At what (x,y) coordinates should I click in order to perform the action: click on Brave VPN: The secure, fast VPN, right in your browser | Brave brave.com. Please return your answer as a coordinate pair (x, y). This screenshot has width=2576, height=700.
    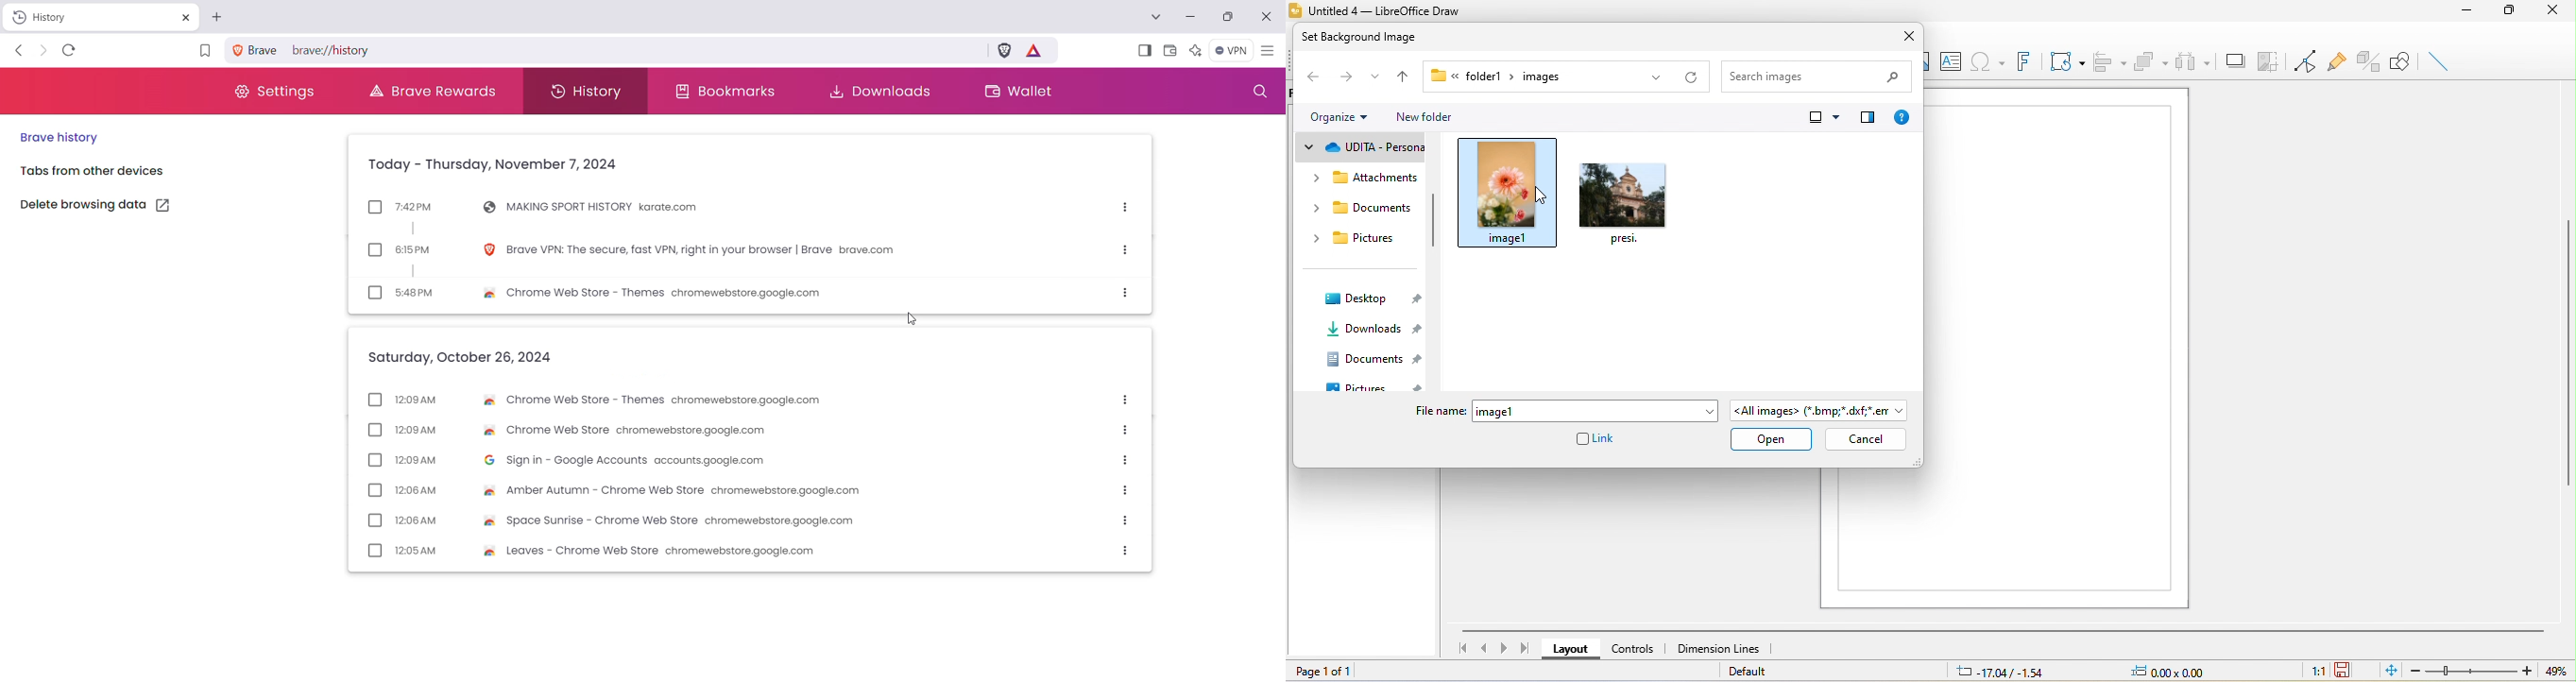
    Looking at the image, I should click on (703, 253).